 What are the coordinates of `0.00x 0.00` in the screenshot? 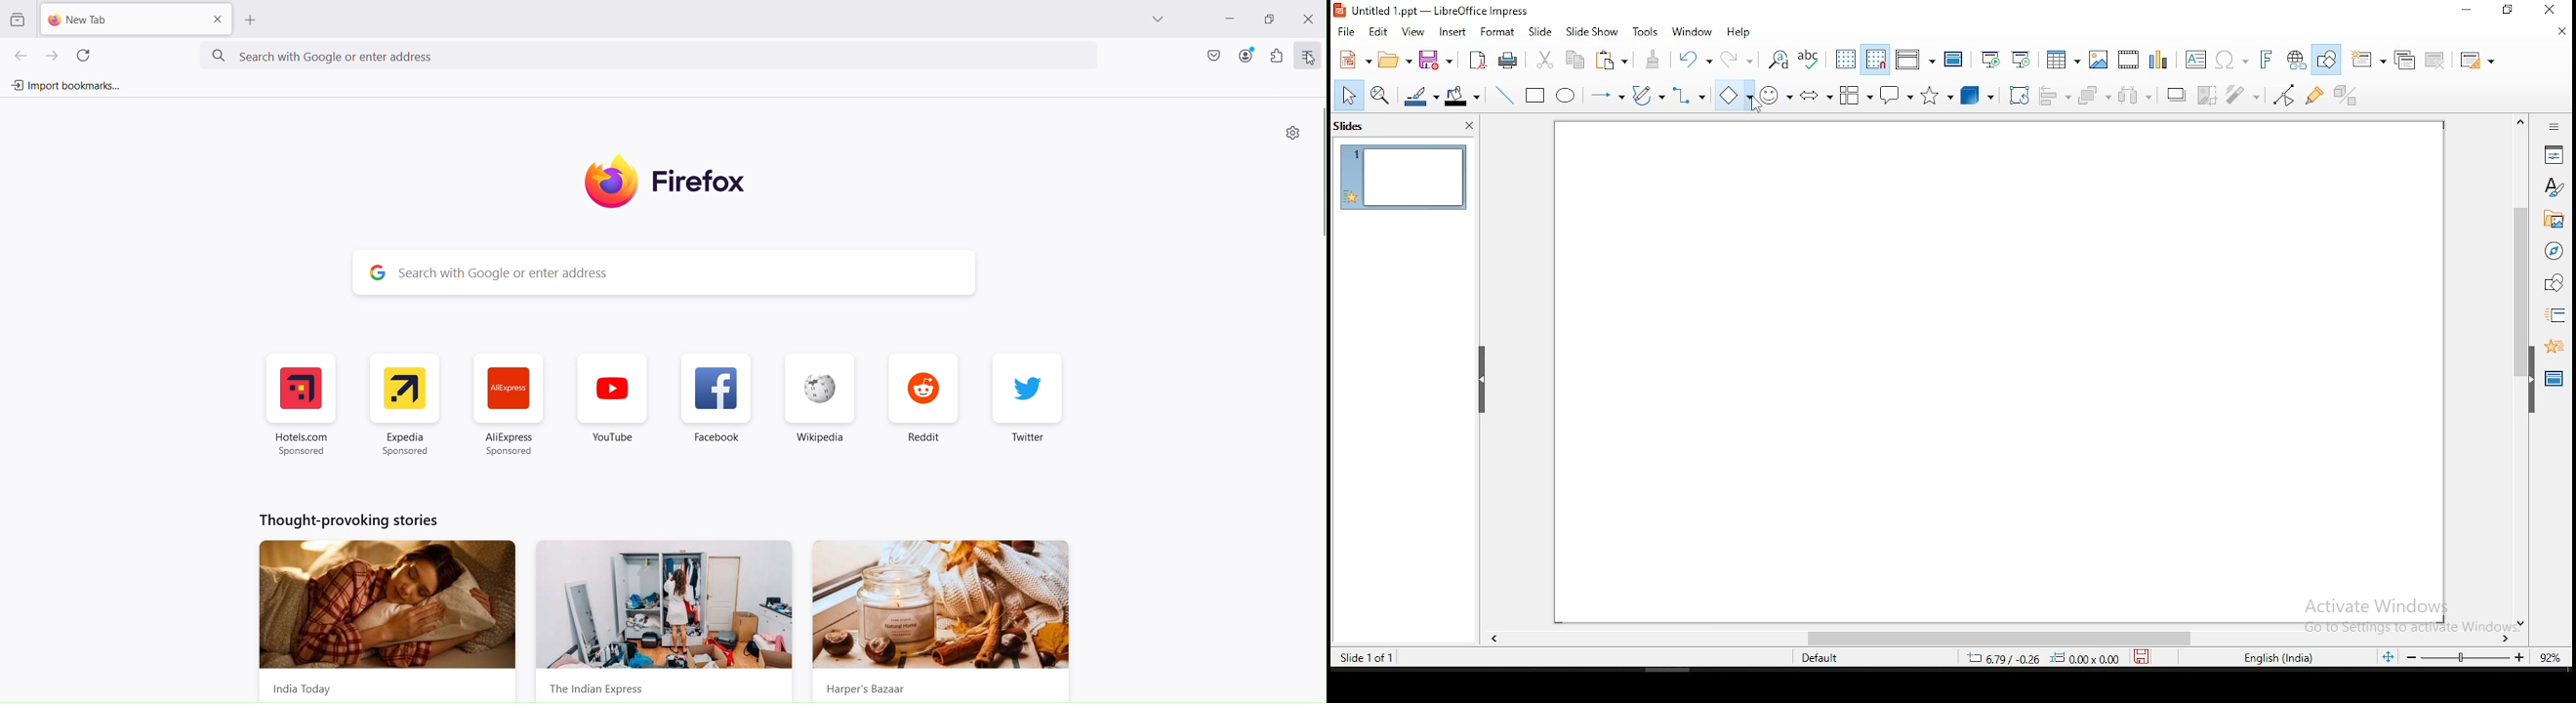 It's located at (2085, 659).